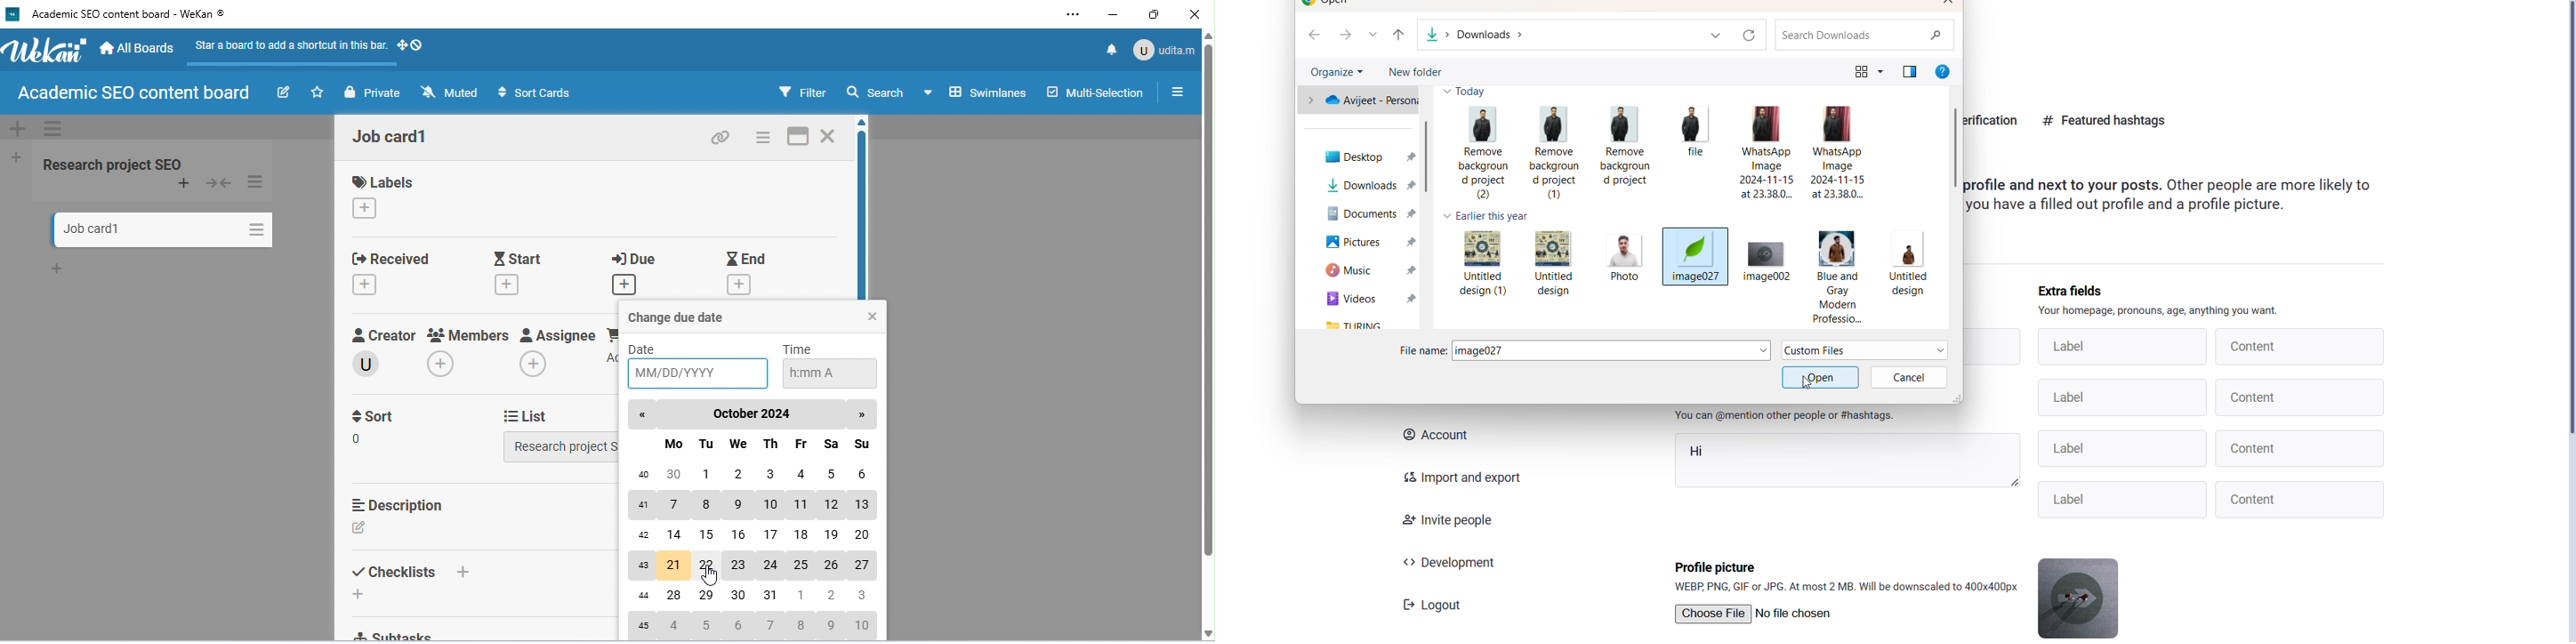 The width and height of the screenshot is (2576, 644). I want to click on account, so click(1433, 435).